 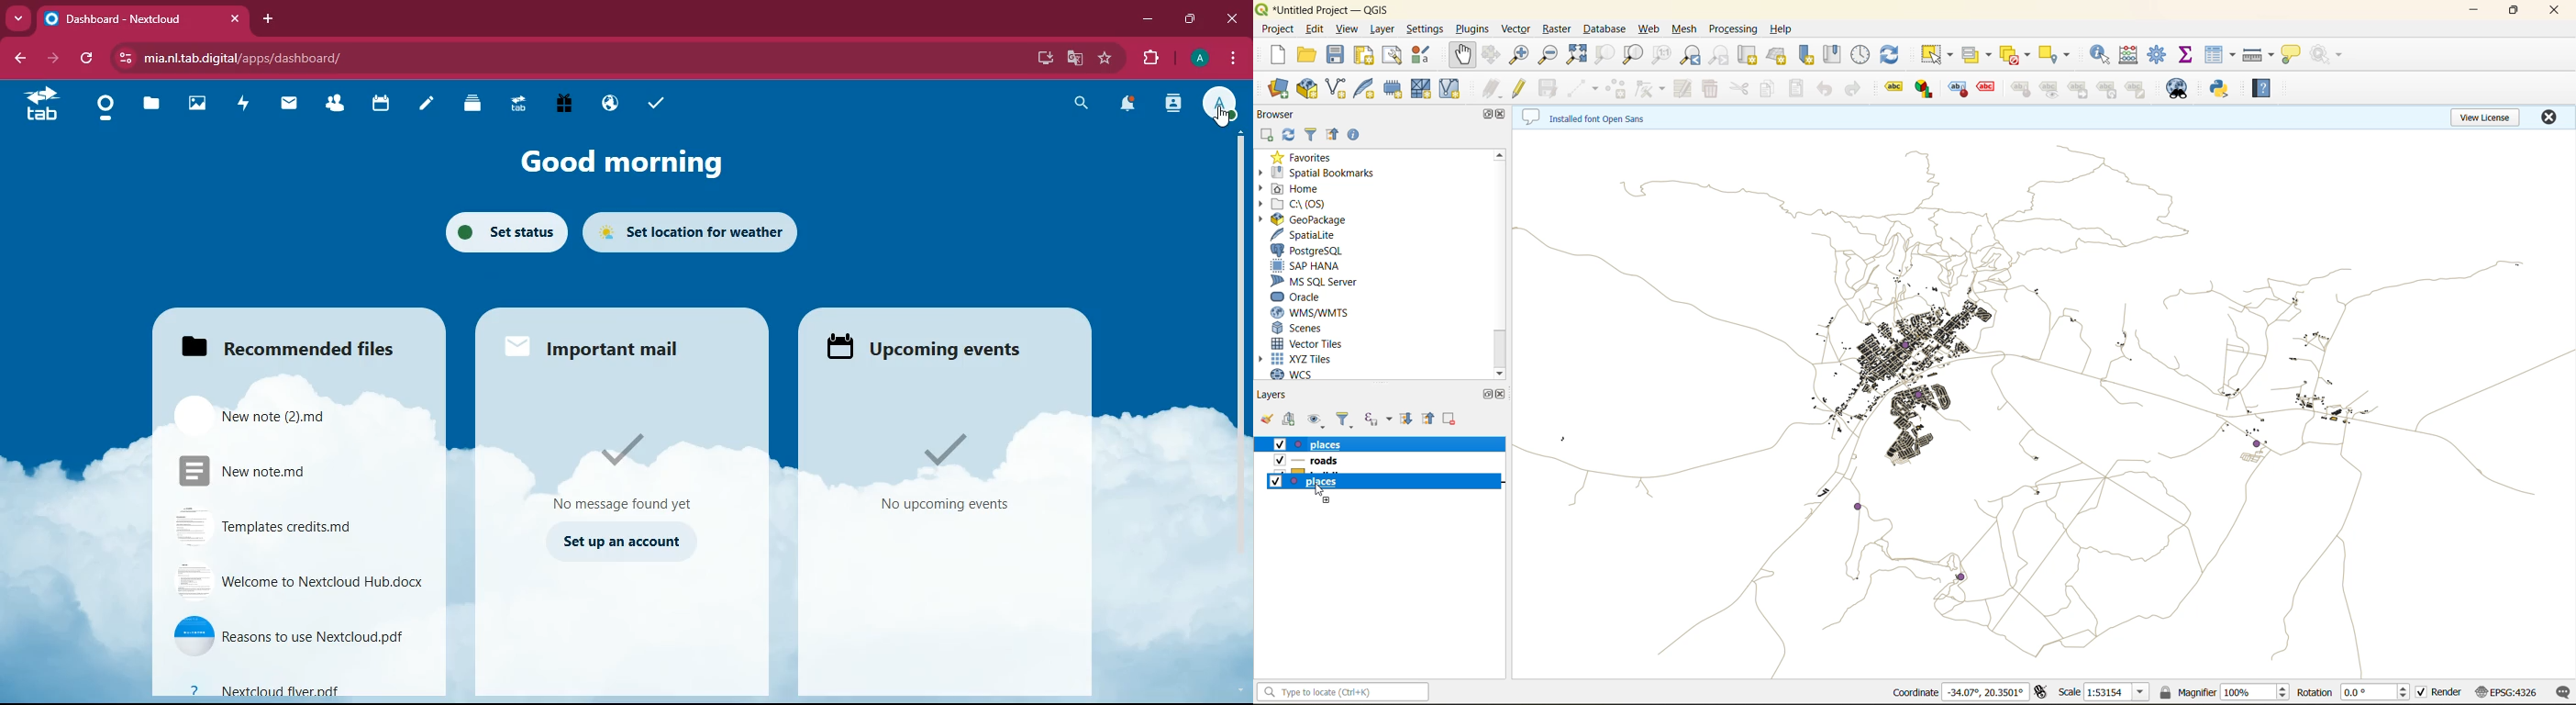 What do you see at coordinates (1307, 136) in the screenshot?
I see `filter` at bounding box center [1307, 136].